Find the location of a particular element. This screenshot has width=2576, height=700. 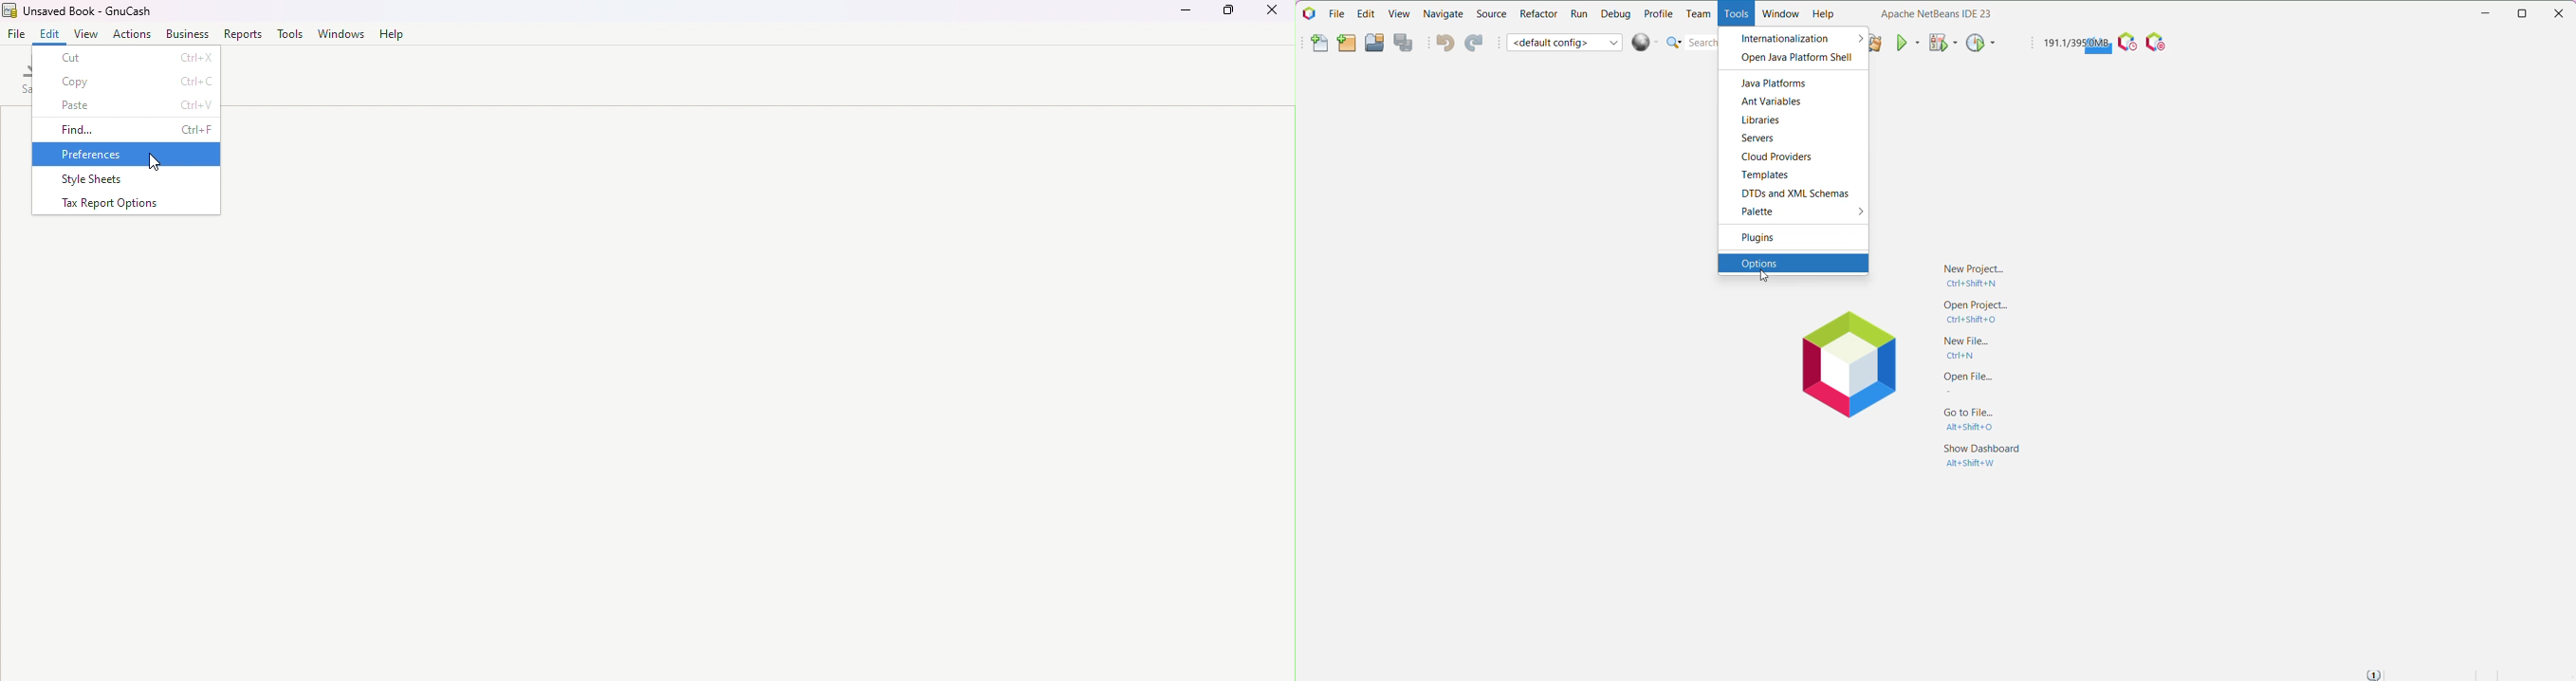

File name is located at coordinates (20, 36).